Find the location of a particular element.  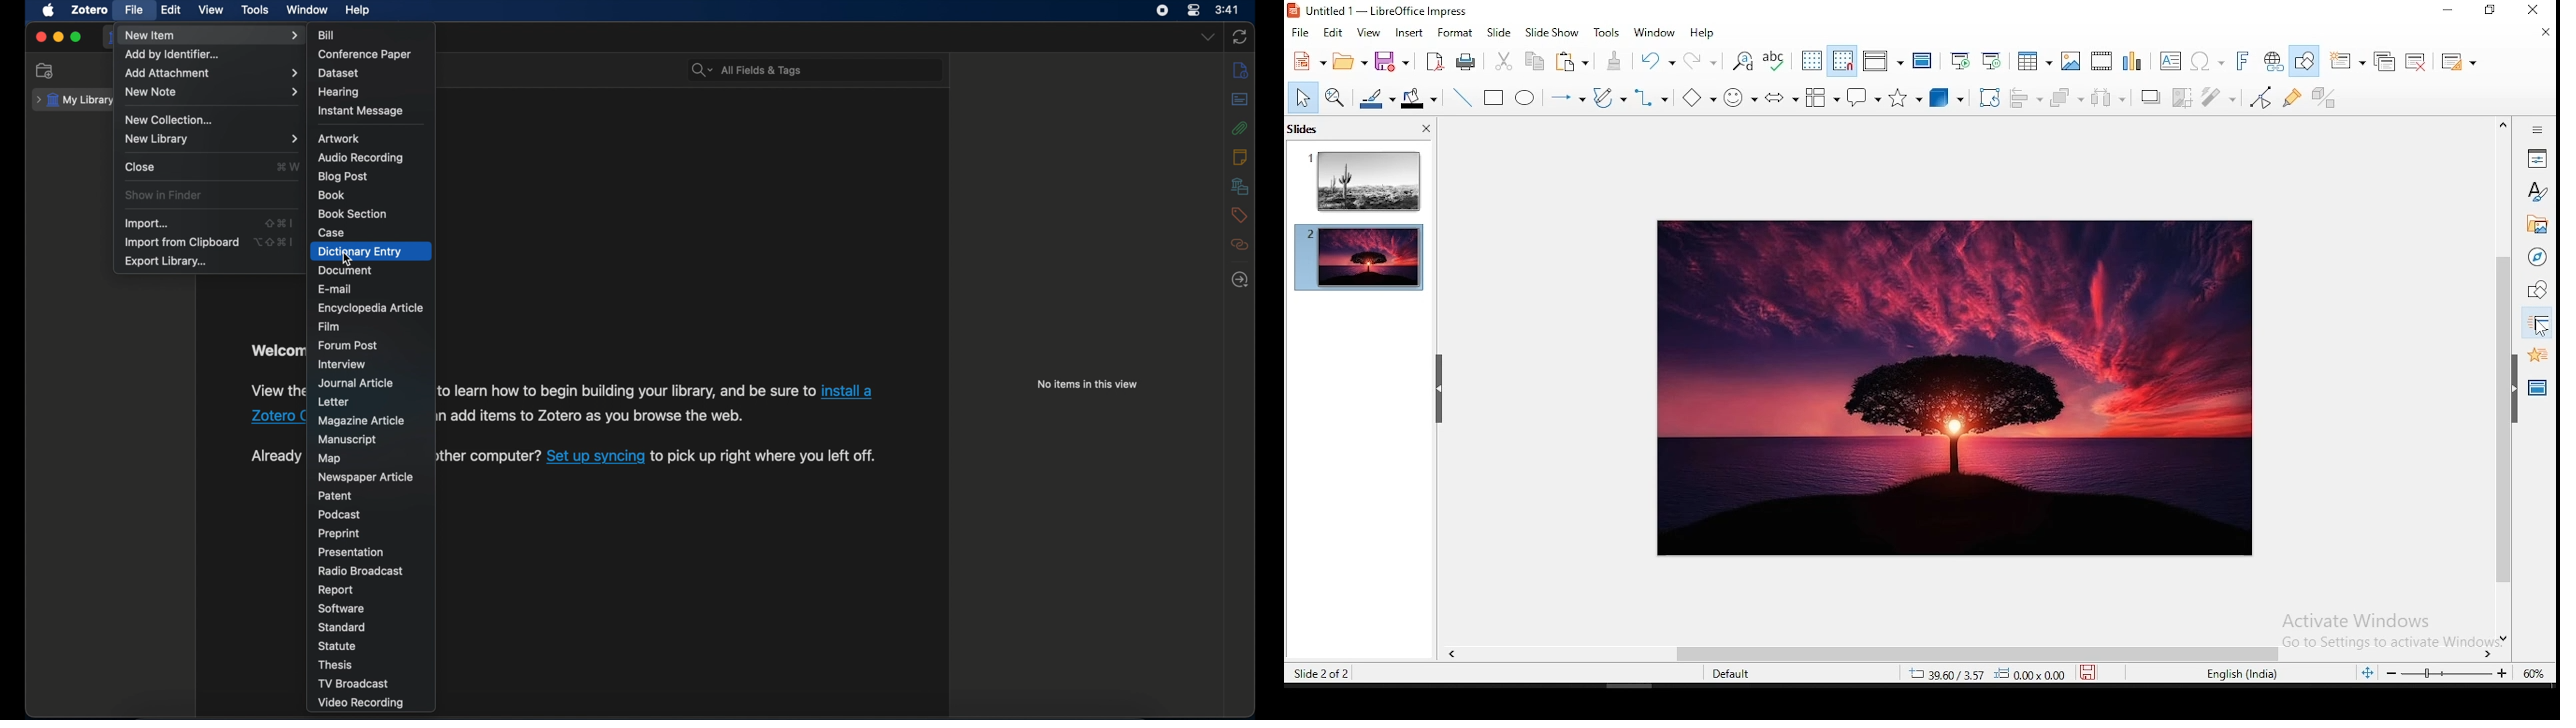

dictionary entry is located at coordinates (359, 252).